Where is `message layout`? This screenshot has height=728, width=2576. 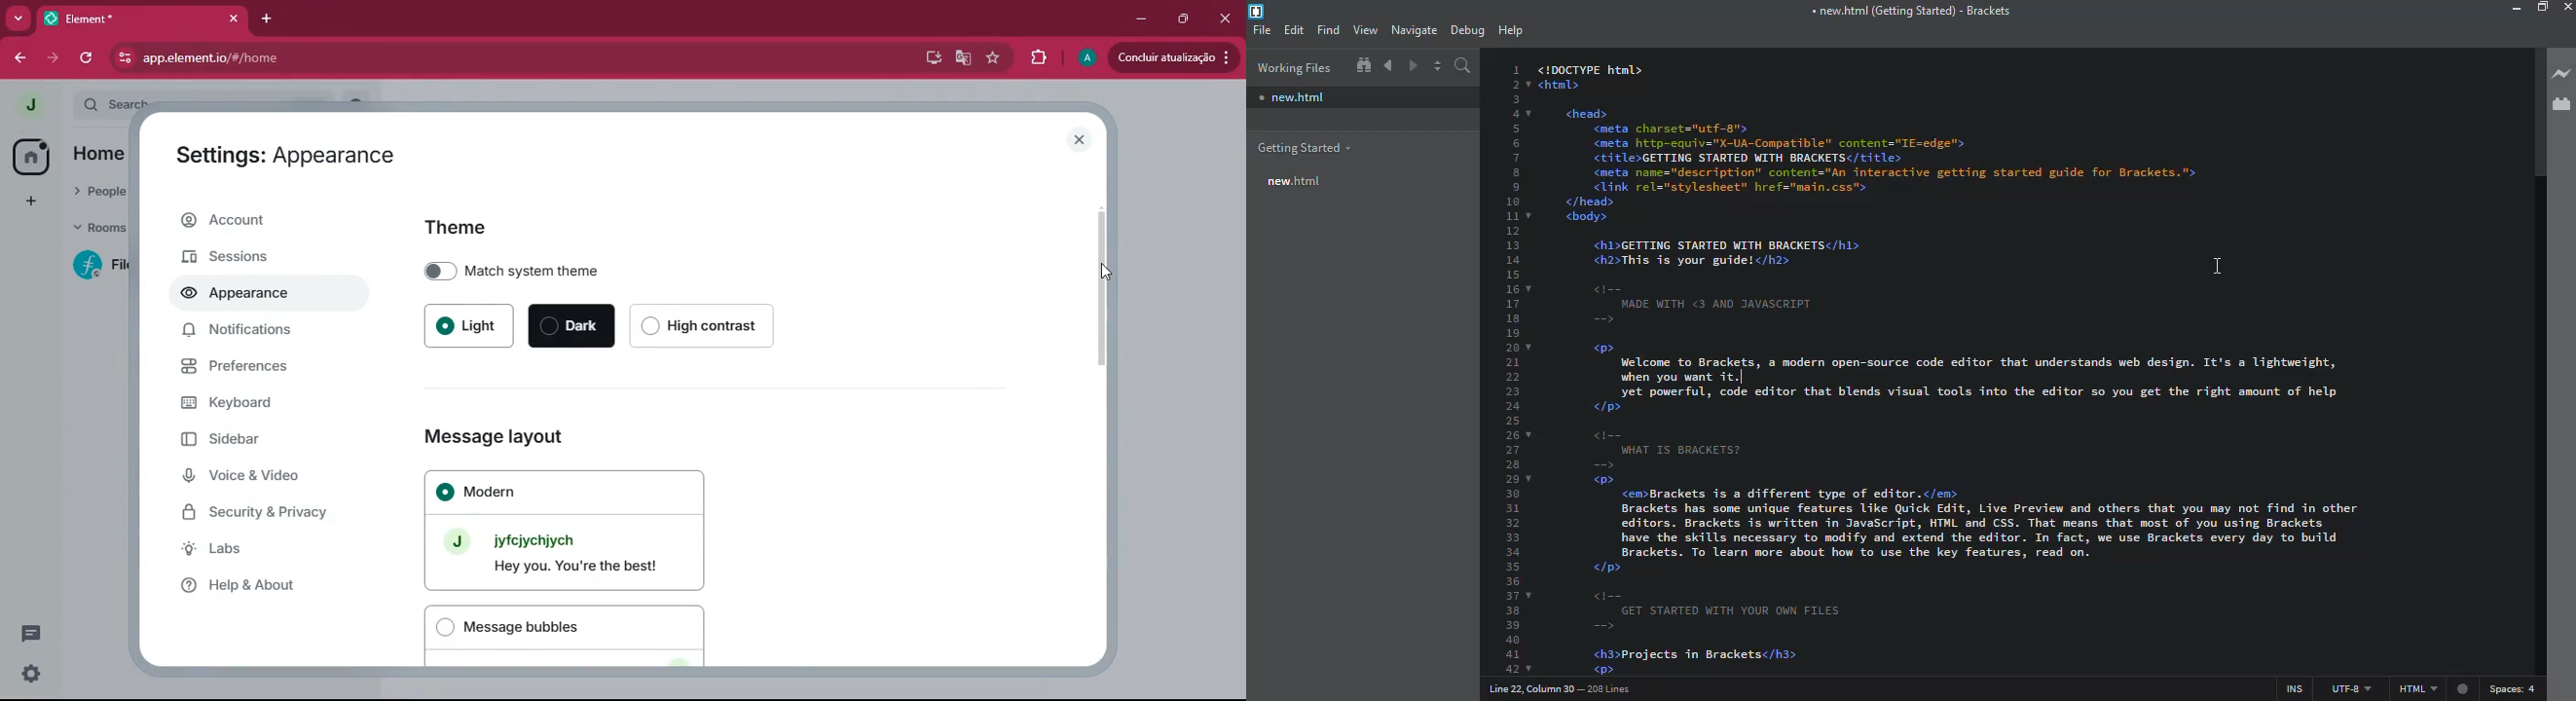
message layout is located at coordinates (519, 434).